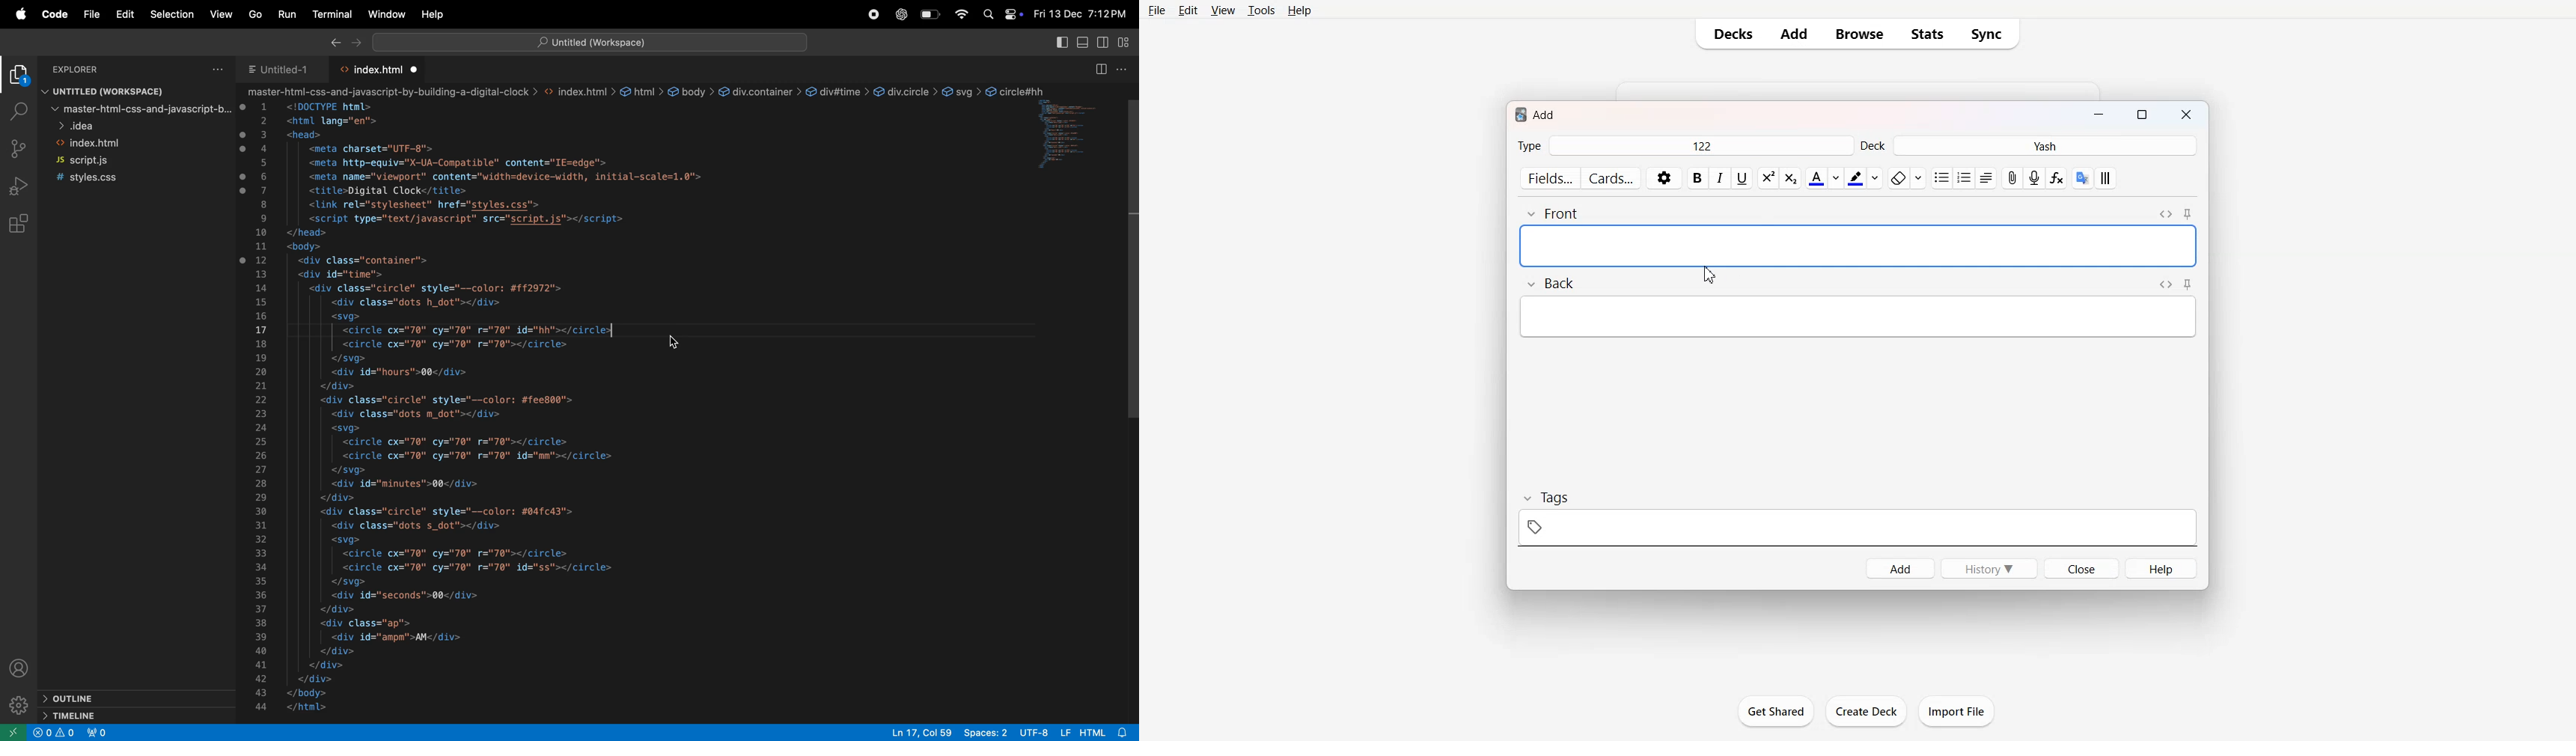 The image size is (2576, 756). I want to click on Add, so click(1794, 34).